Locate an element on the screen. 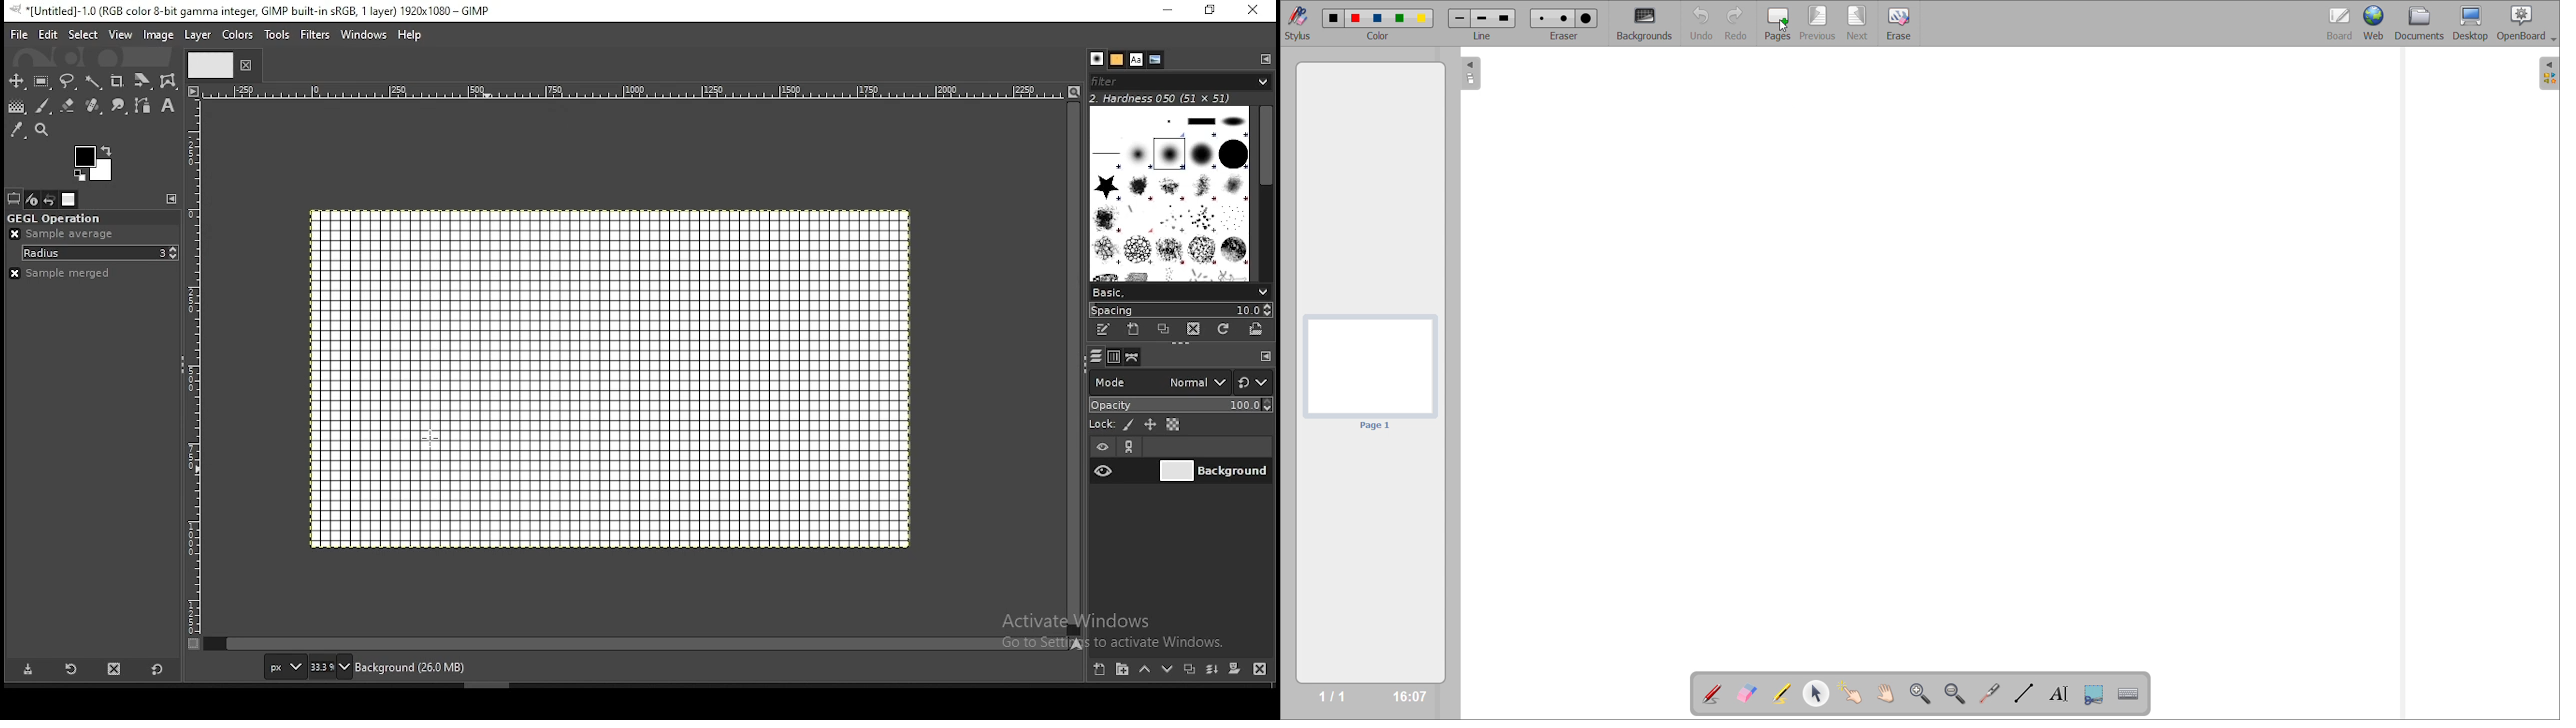  document is located at coordinates (610, 378).